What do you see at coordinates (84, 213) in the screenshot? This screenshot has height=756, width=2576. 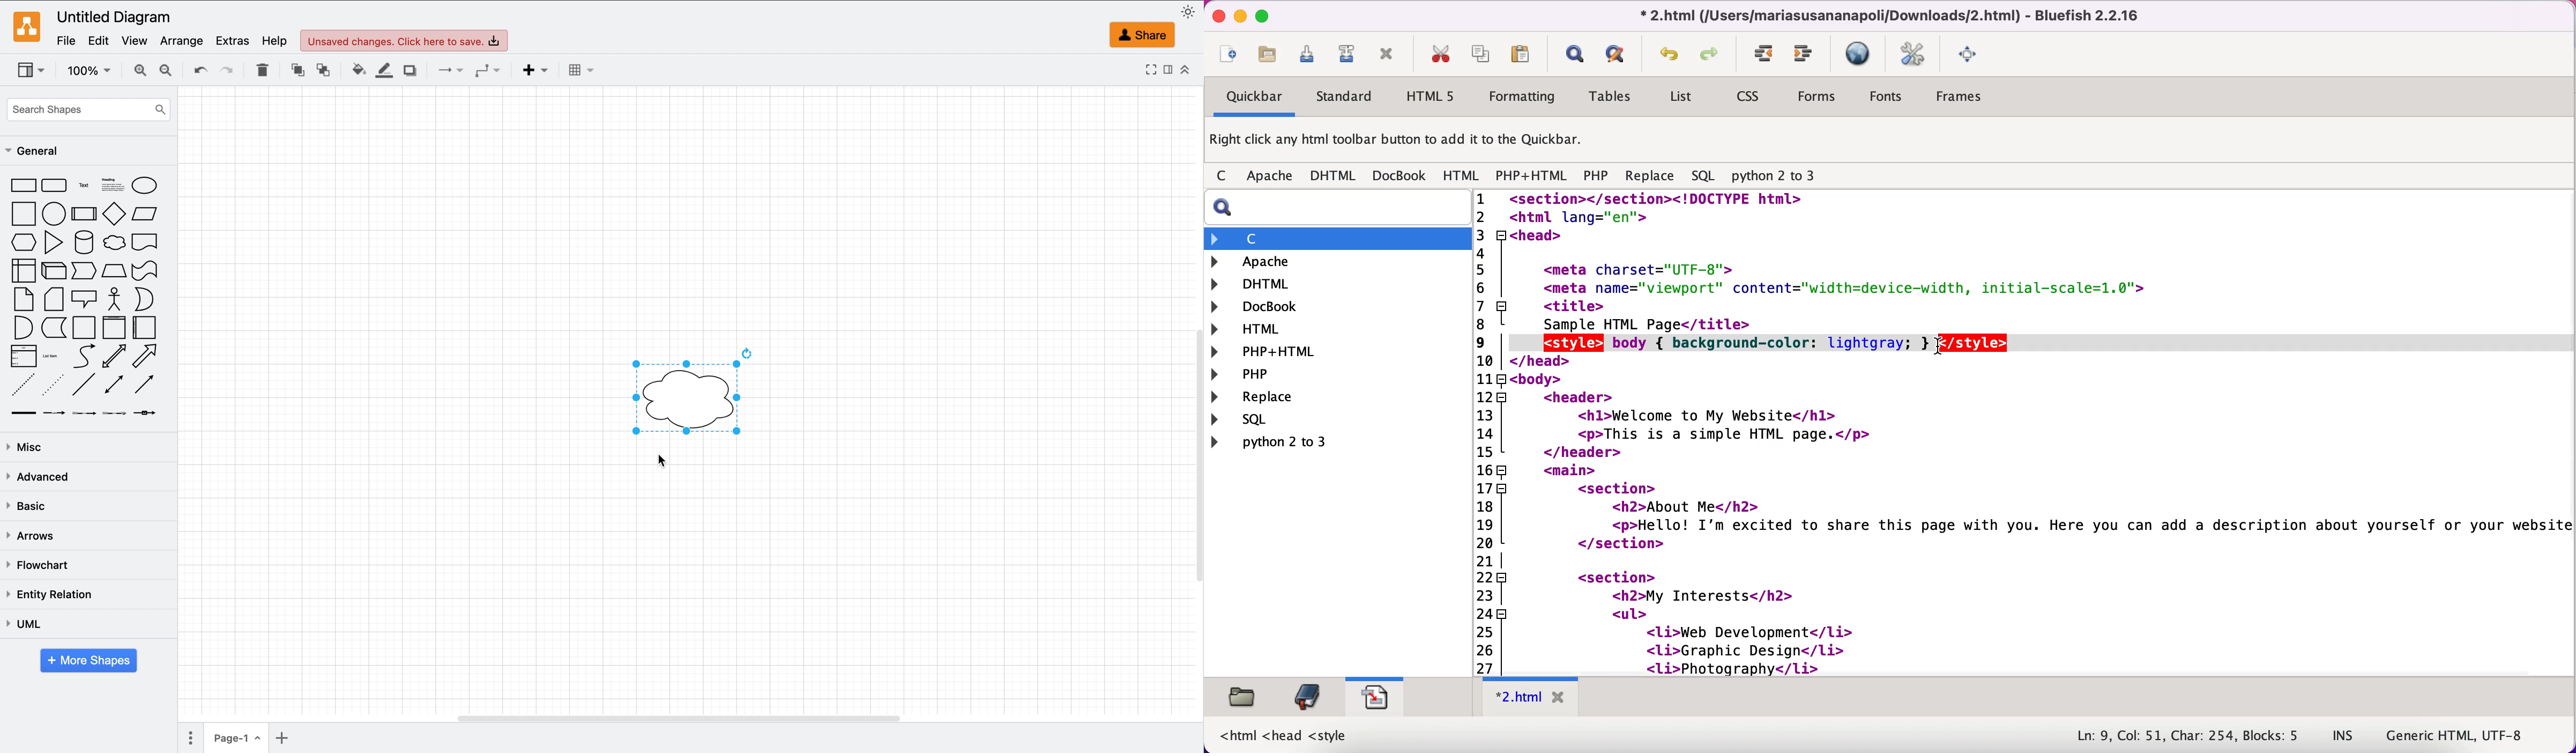 I see `process` at bounding box center [84, 213].